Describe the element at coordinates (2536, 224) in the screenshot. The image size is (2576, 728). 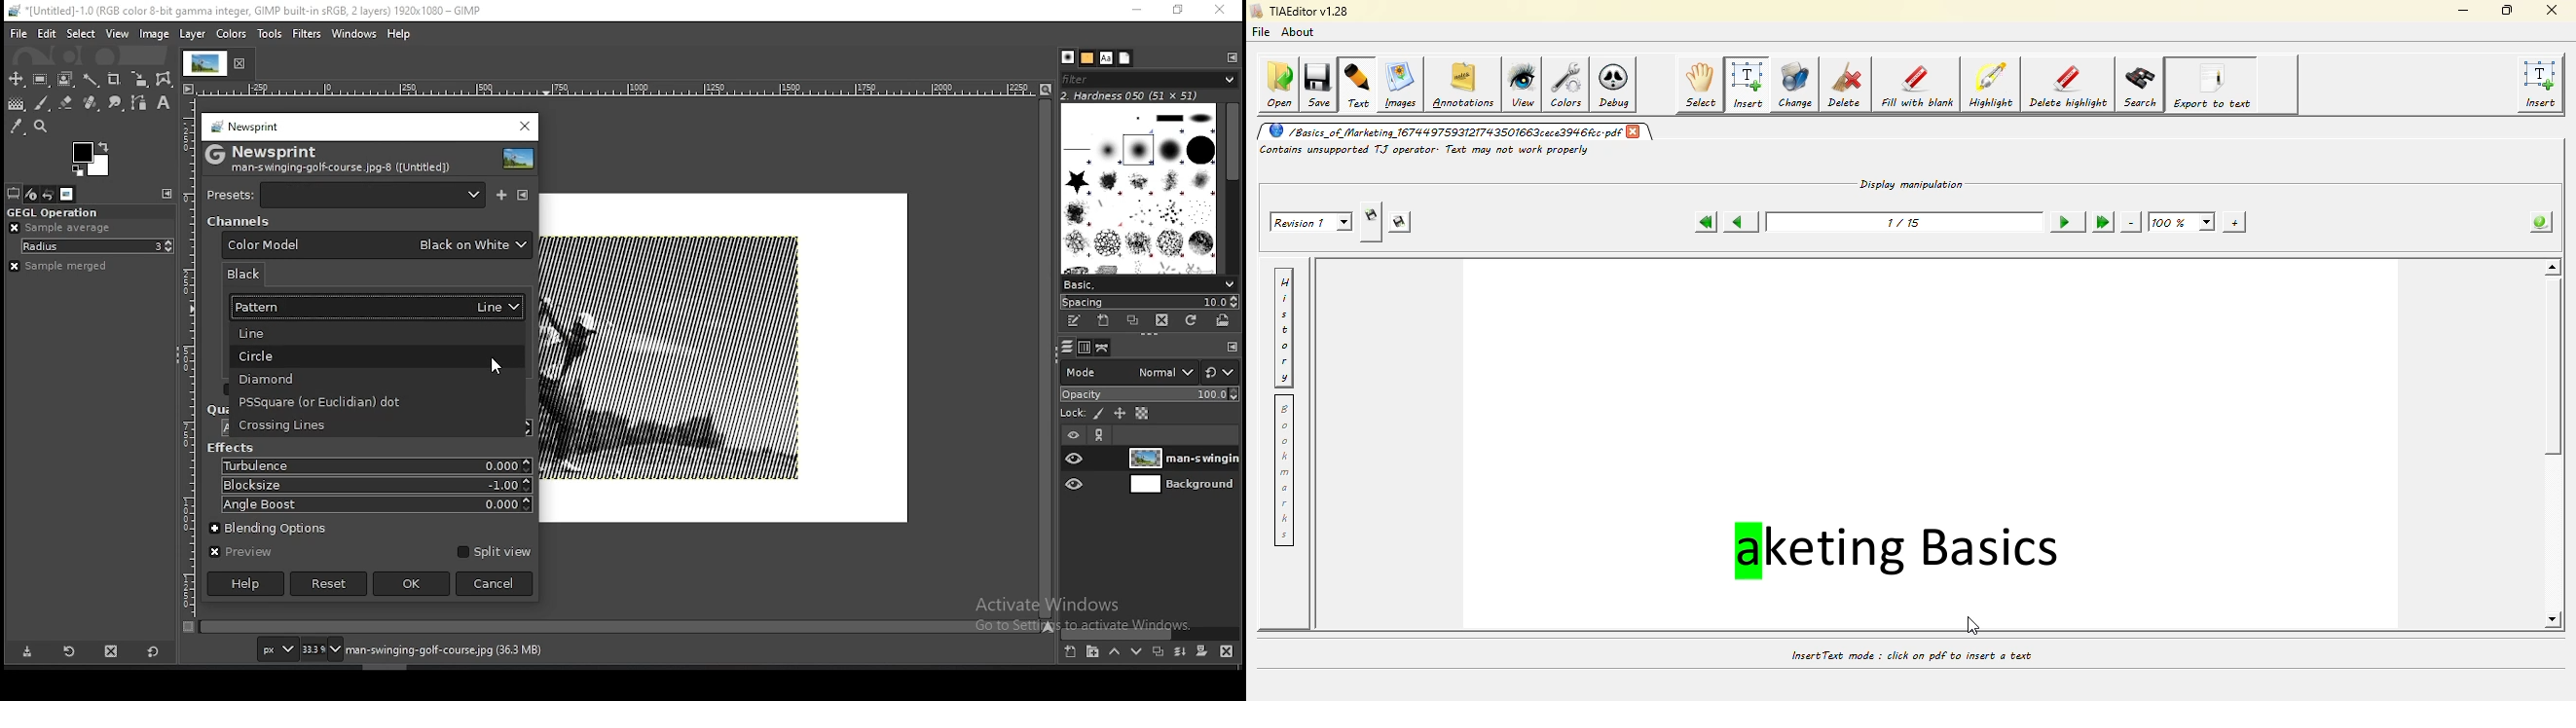
I see `info about the pdf` at that location.